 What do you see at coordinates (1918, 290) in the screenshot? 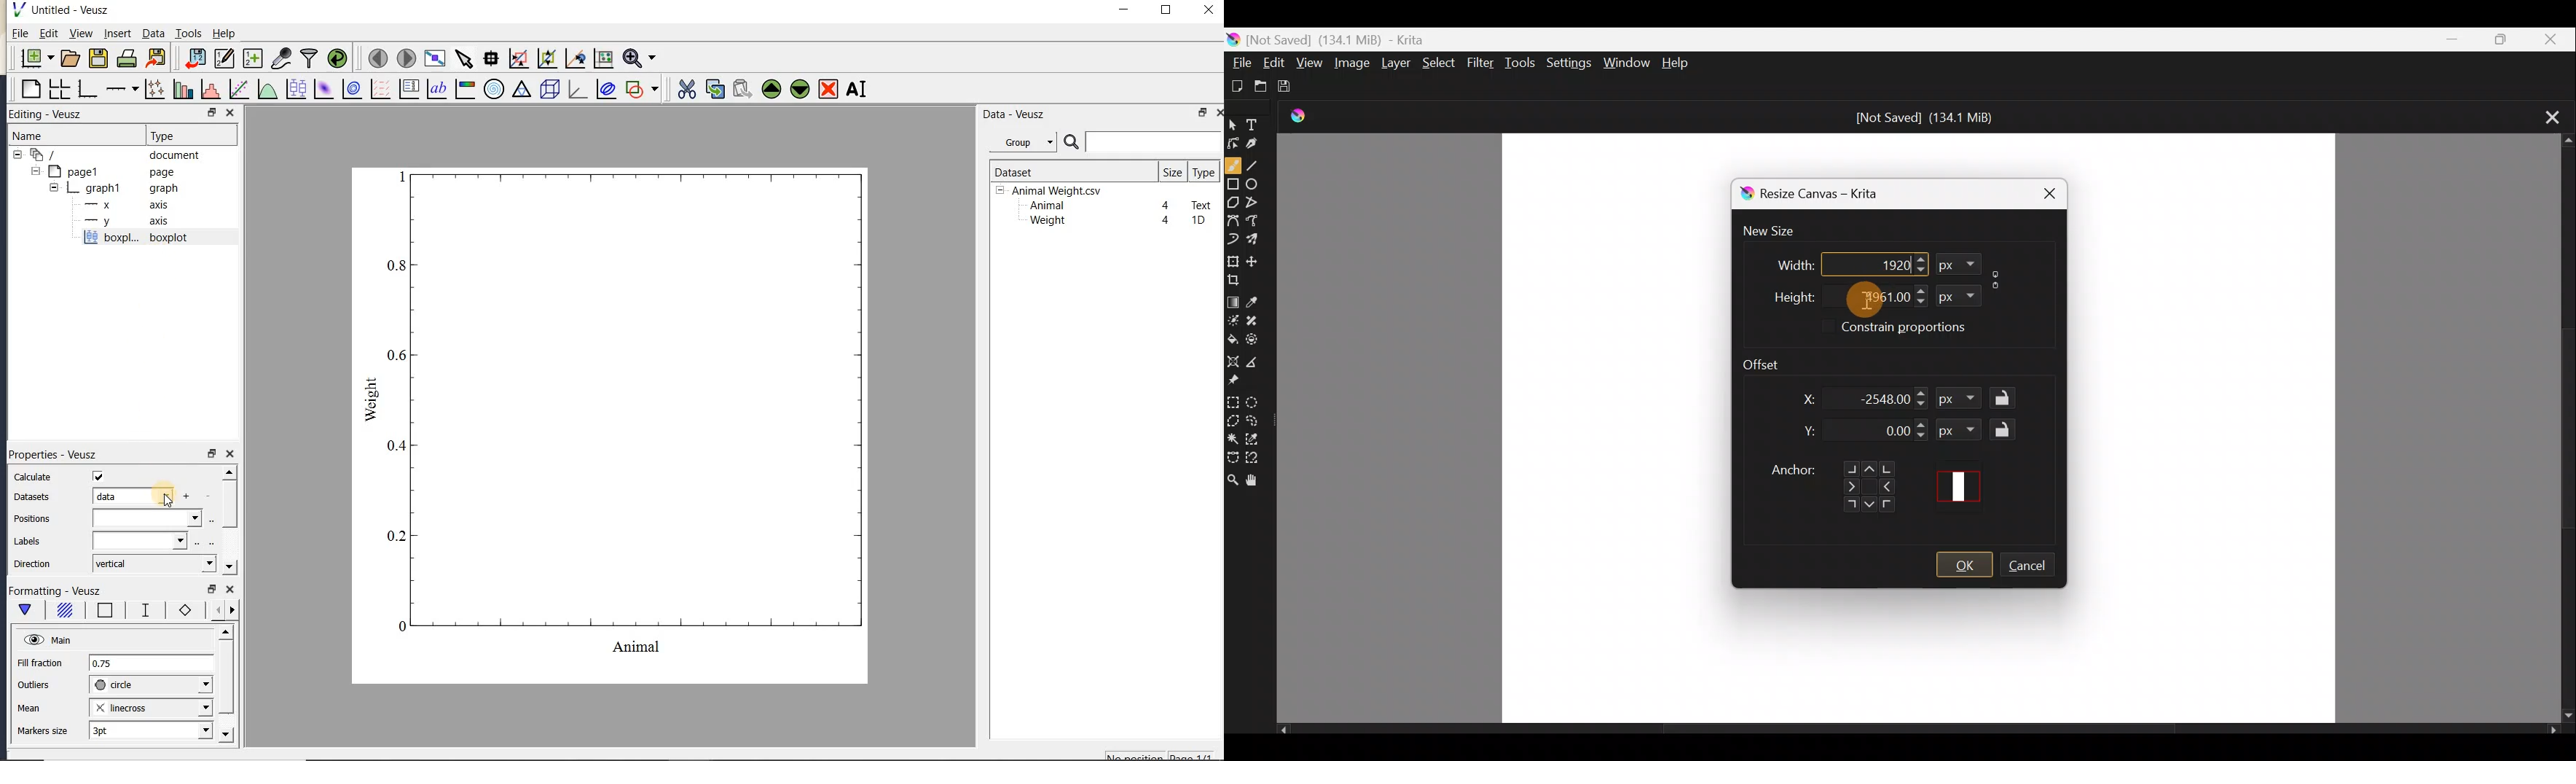
I see `Increase height` at bounding box center [1918, 290].